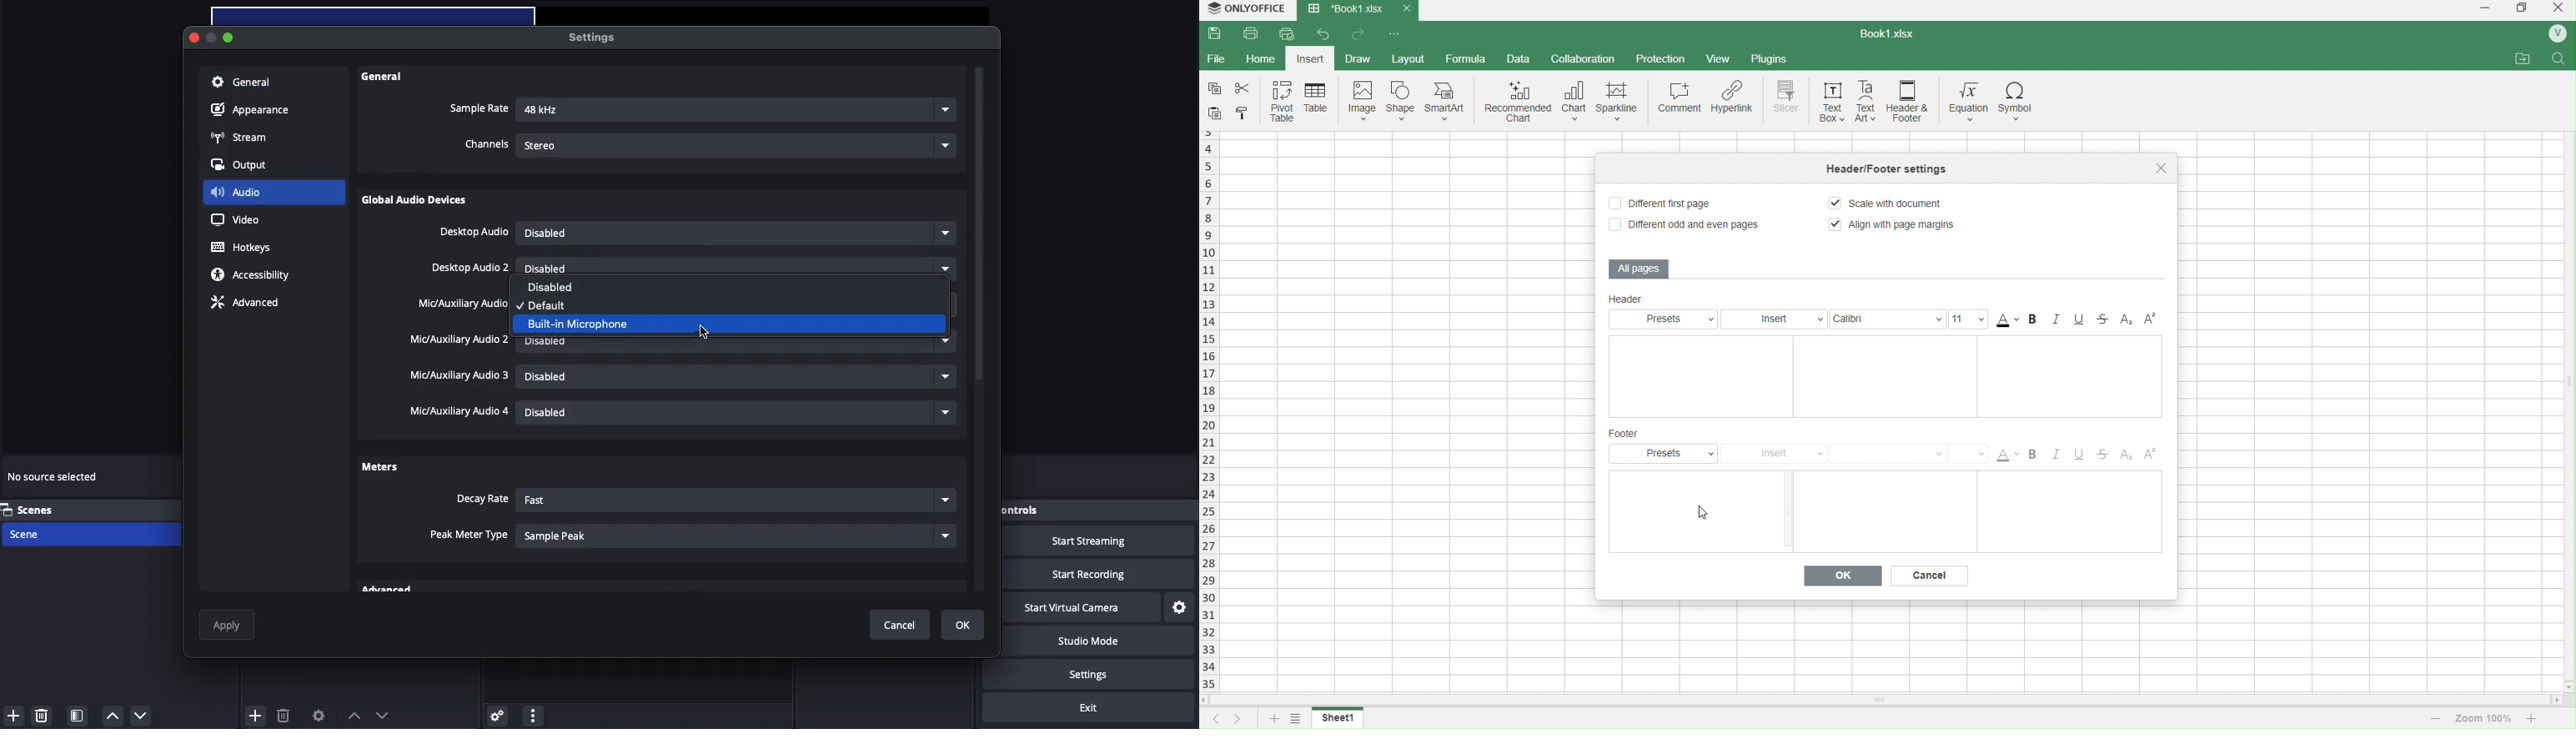  Describe the element at coordinates (354, 716) in the screenshot. I see `Move up` at that location.